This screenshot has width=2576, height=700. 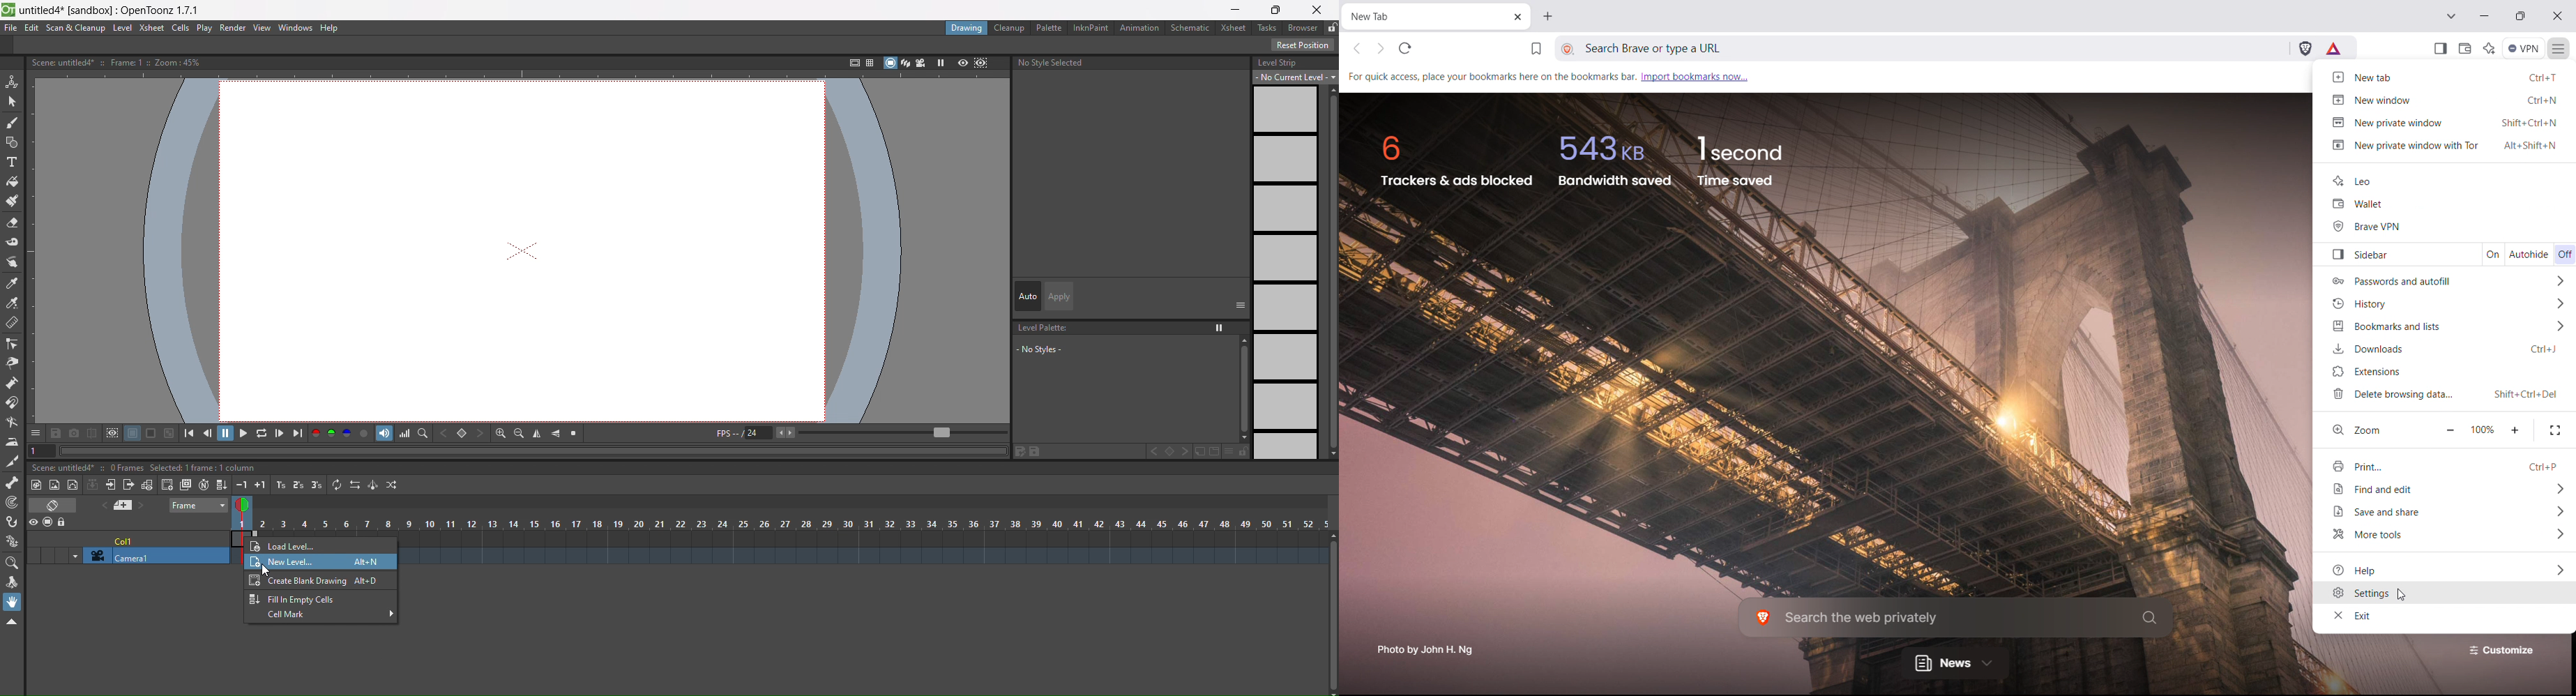 What do you see at coordinates (74, 432) in the screenshot?
I see `tool` at bounding box center [74, 432].